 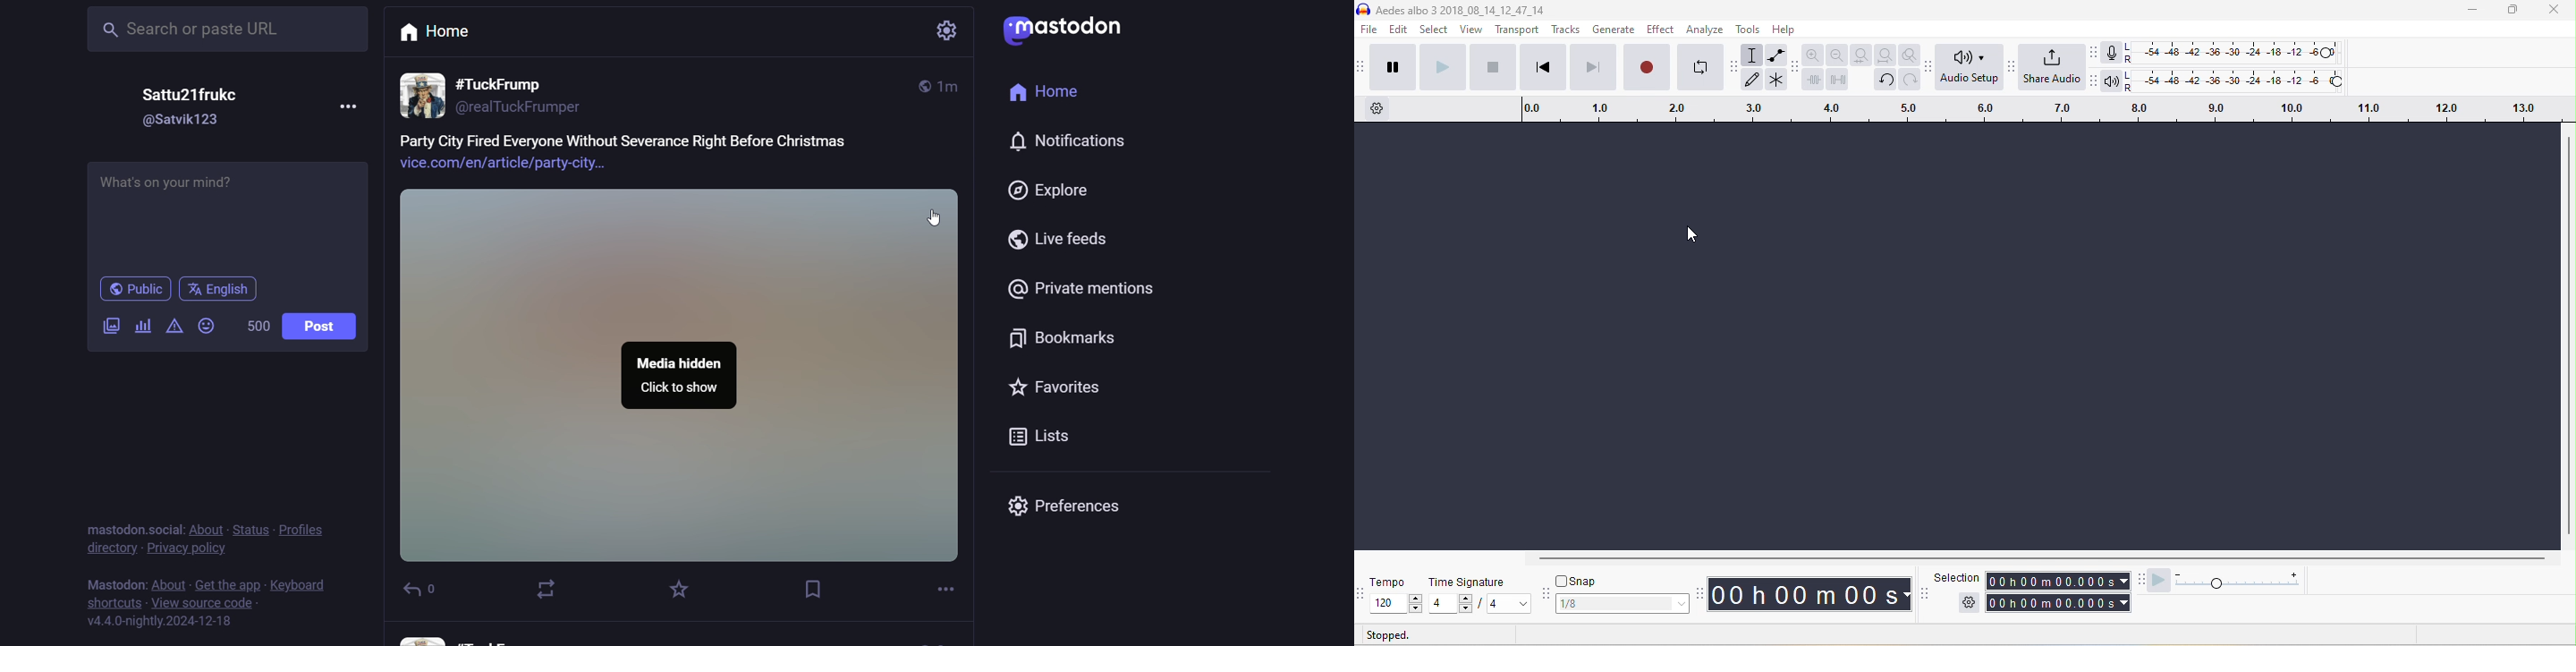 What do you see at coordinates (936, 216) in the screenshot?
I see `Cursor` at bounding box center [936, 216].